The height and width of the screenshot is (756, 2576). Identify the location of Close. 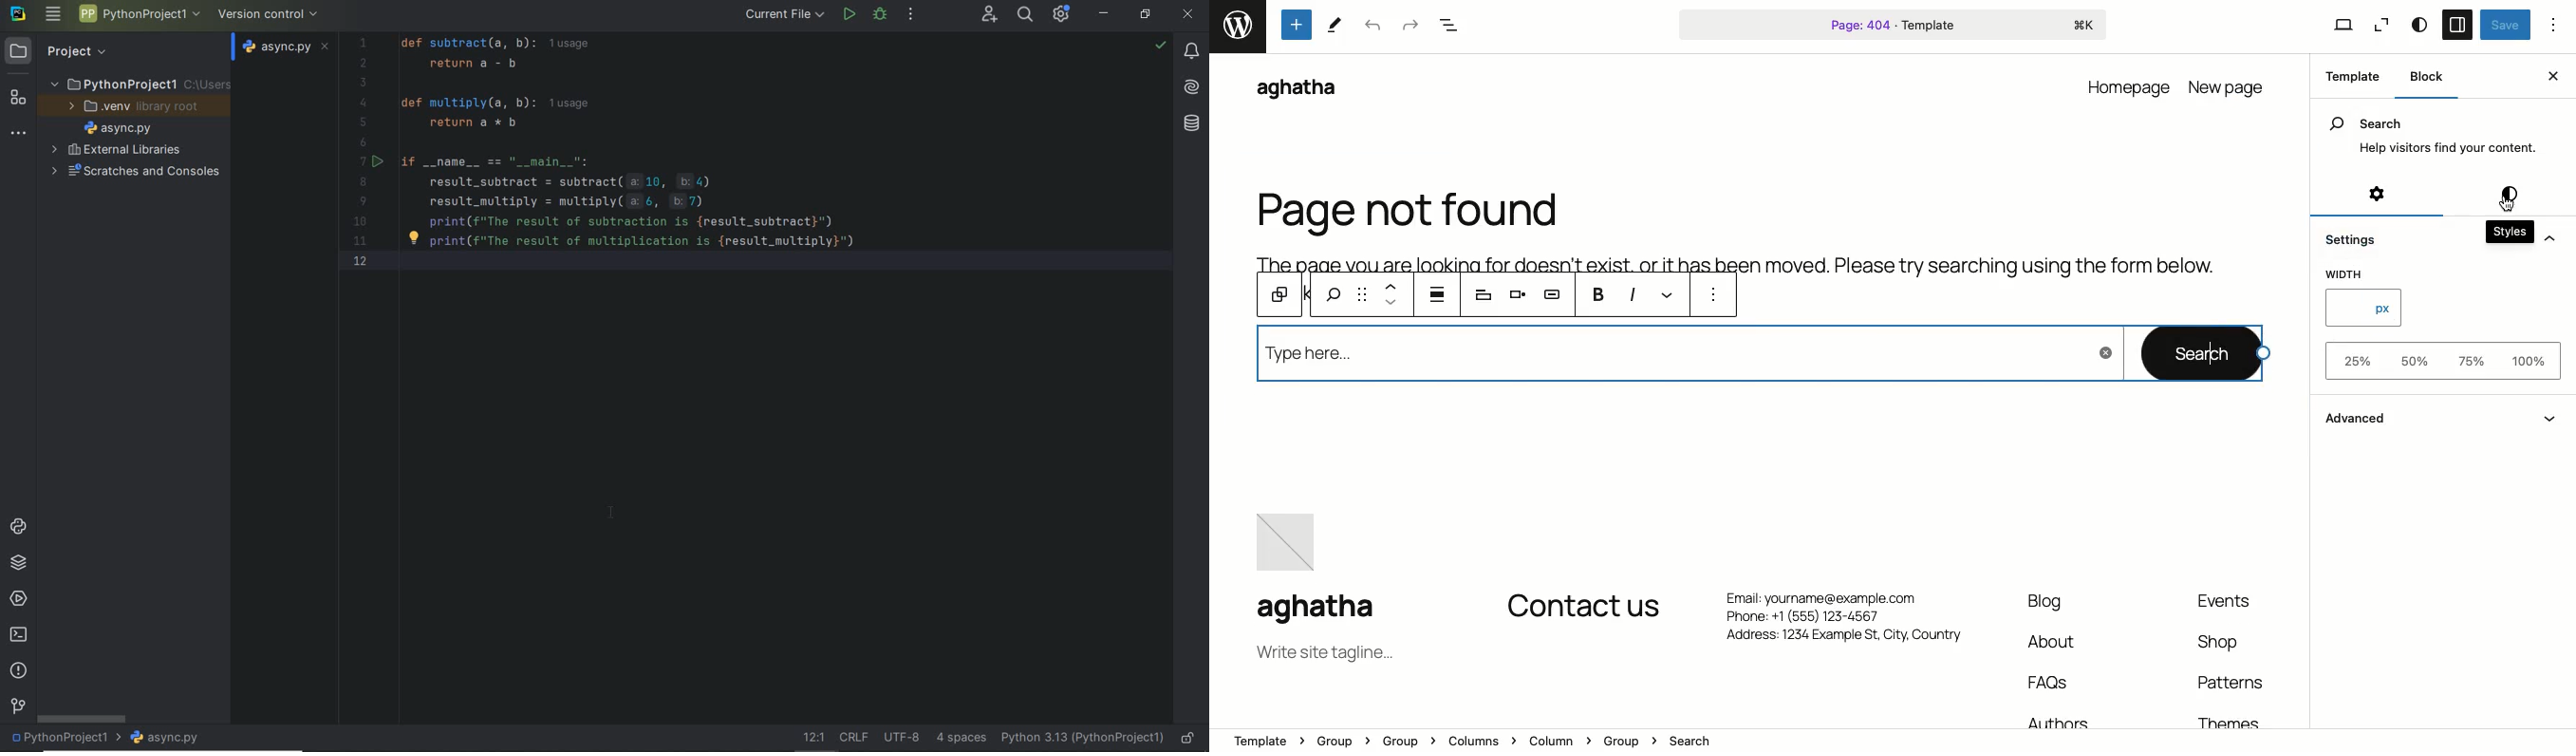
(2555, 77).